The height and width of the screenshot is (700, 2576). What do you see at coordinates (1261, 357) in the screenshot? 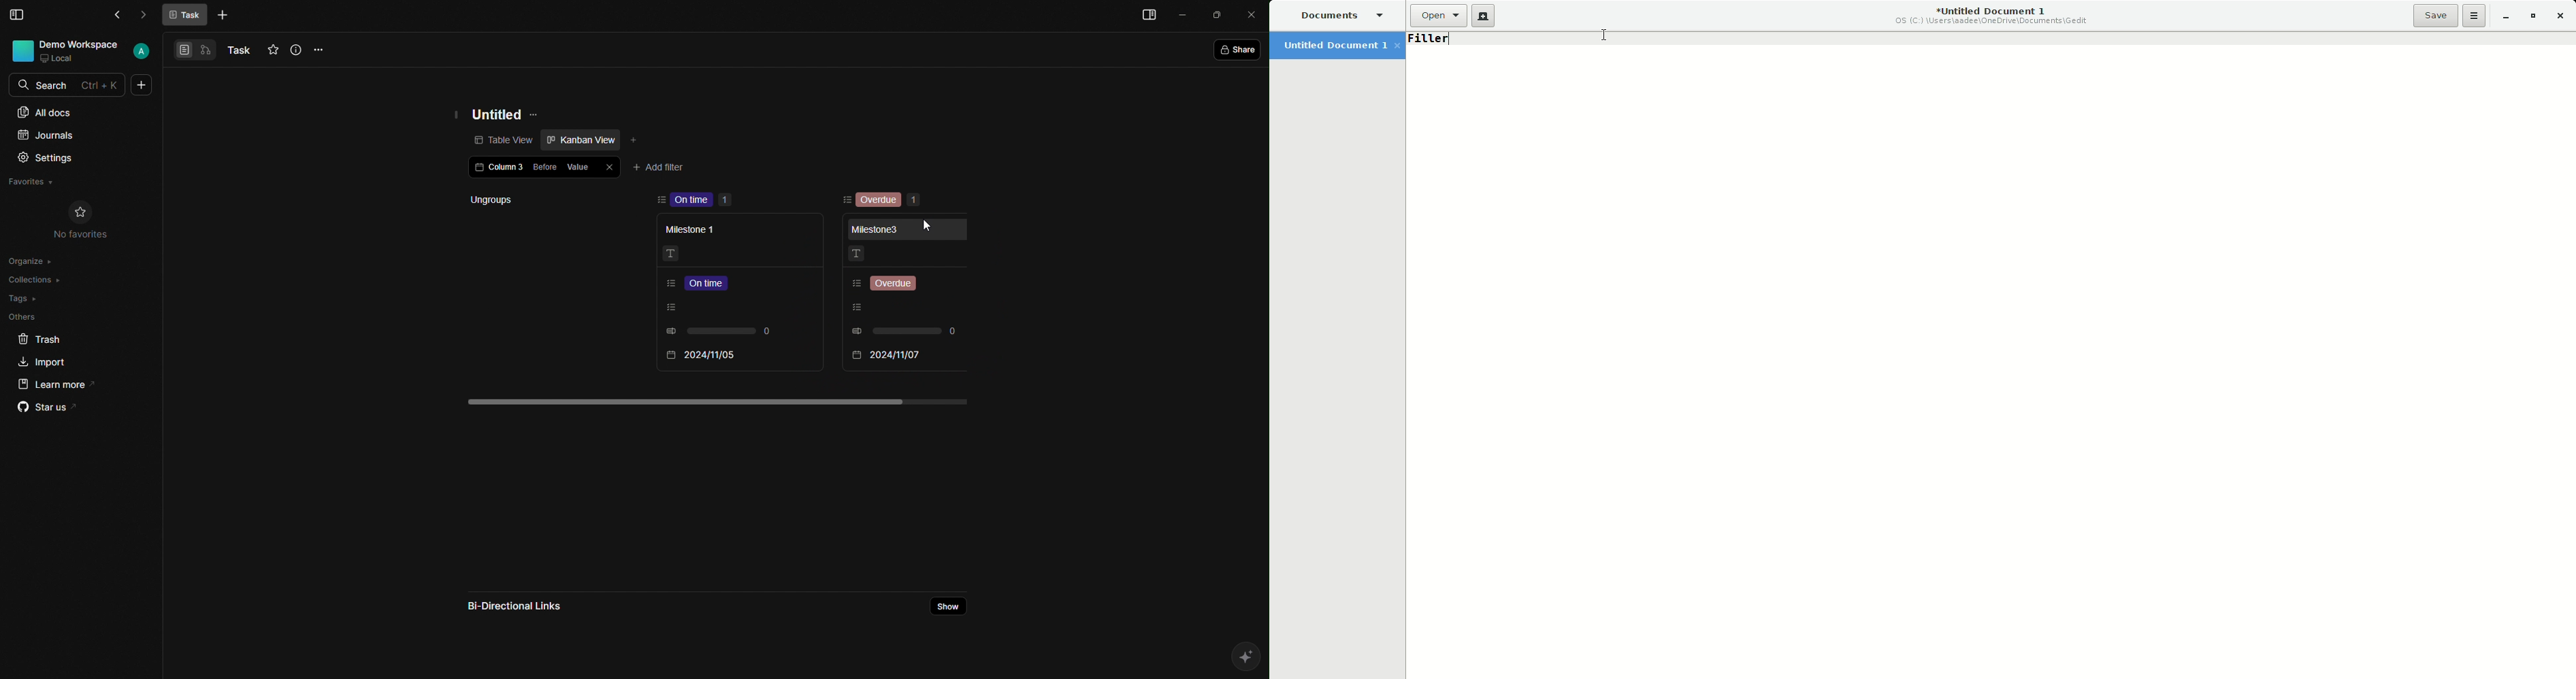
I see `Scroll` at bounding box center [1261, 357].